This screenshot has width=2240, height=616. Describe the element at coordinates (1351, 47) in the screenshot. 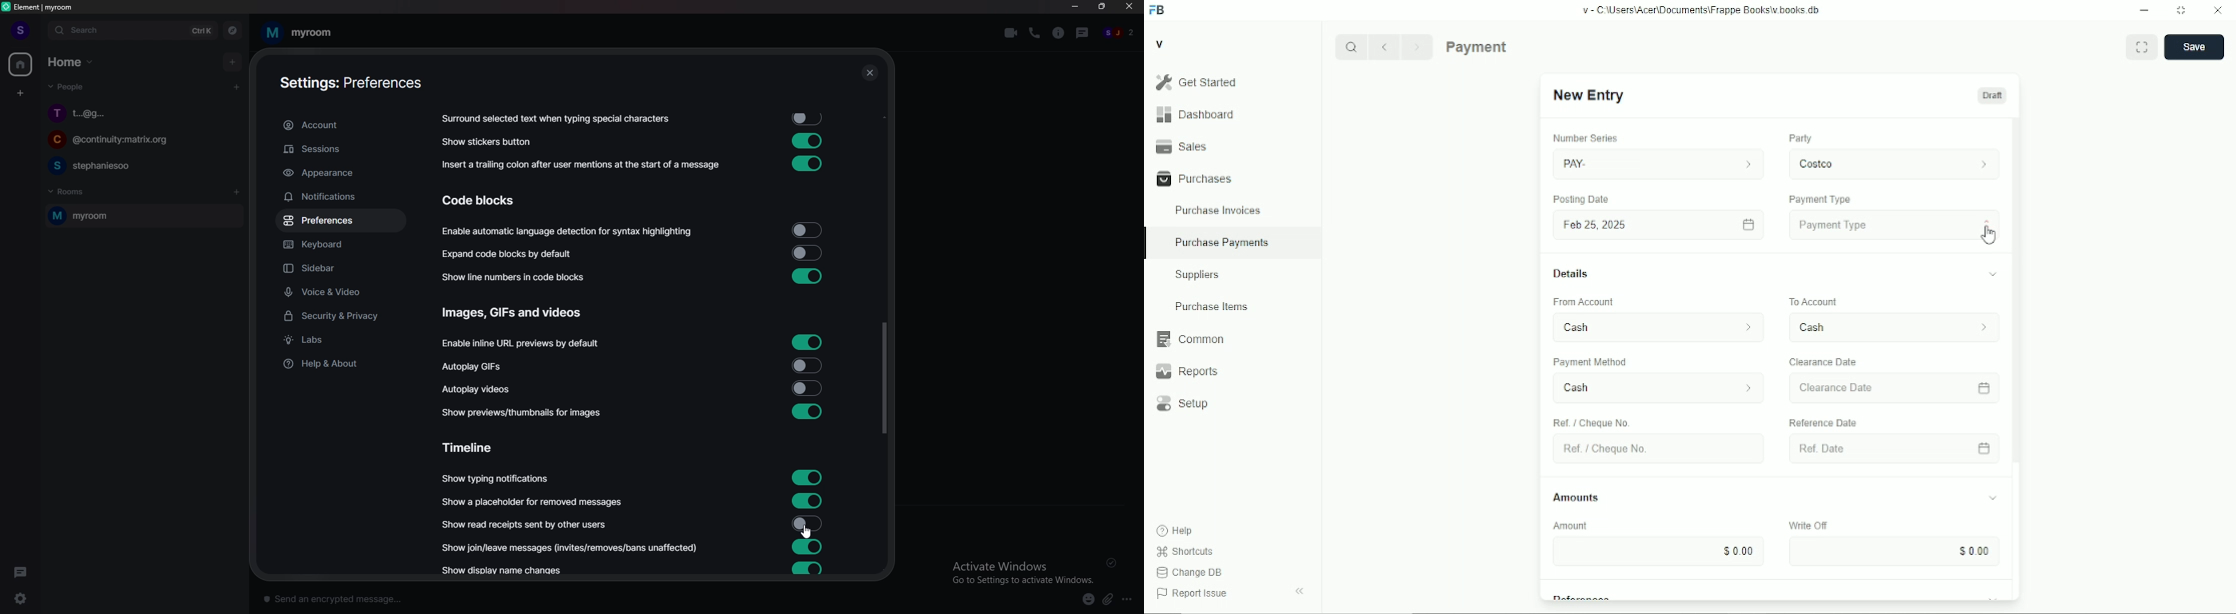

I see `Search` at that location.